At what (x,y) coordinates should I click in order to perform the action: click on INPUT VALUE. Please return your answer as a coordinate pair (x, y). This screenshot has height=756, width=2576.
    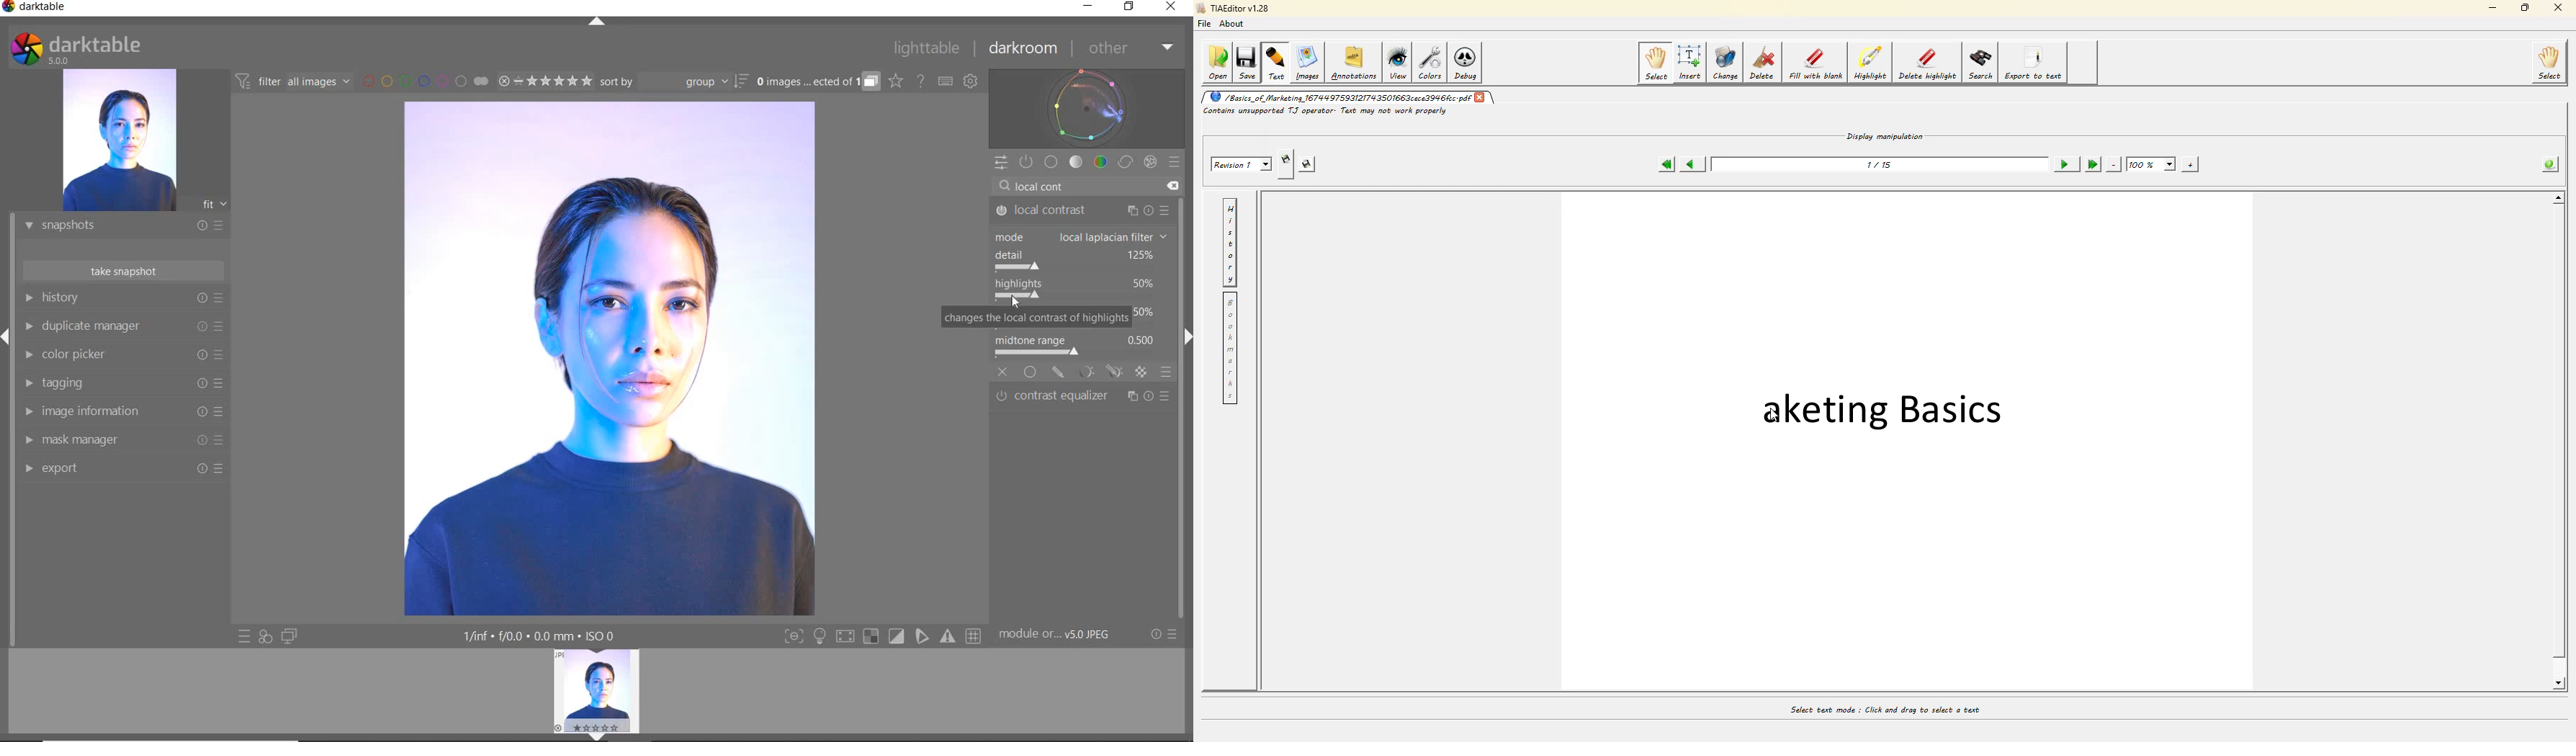
    Looking at the image, I should click on (1048, 185).